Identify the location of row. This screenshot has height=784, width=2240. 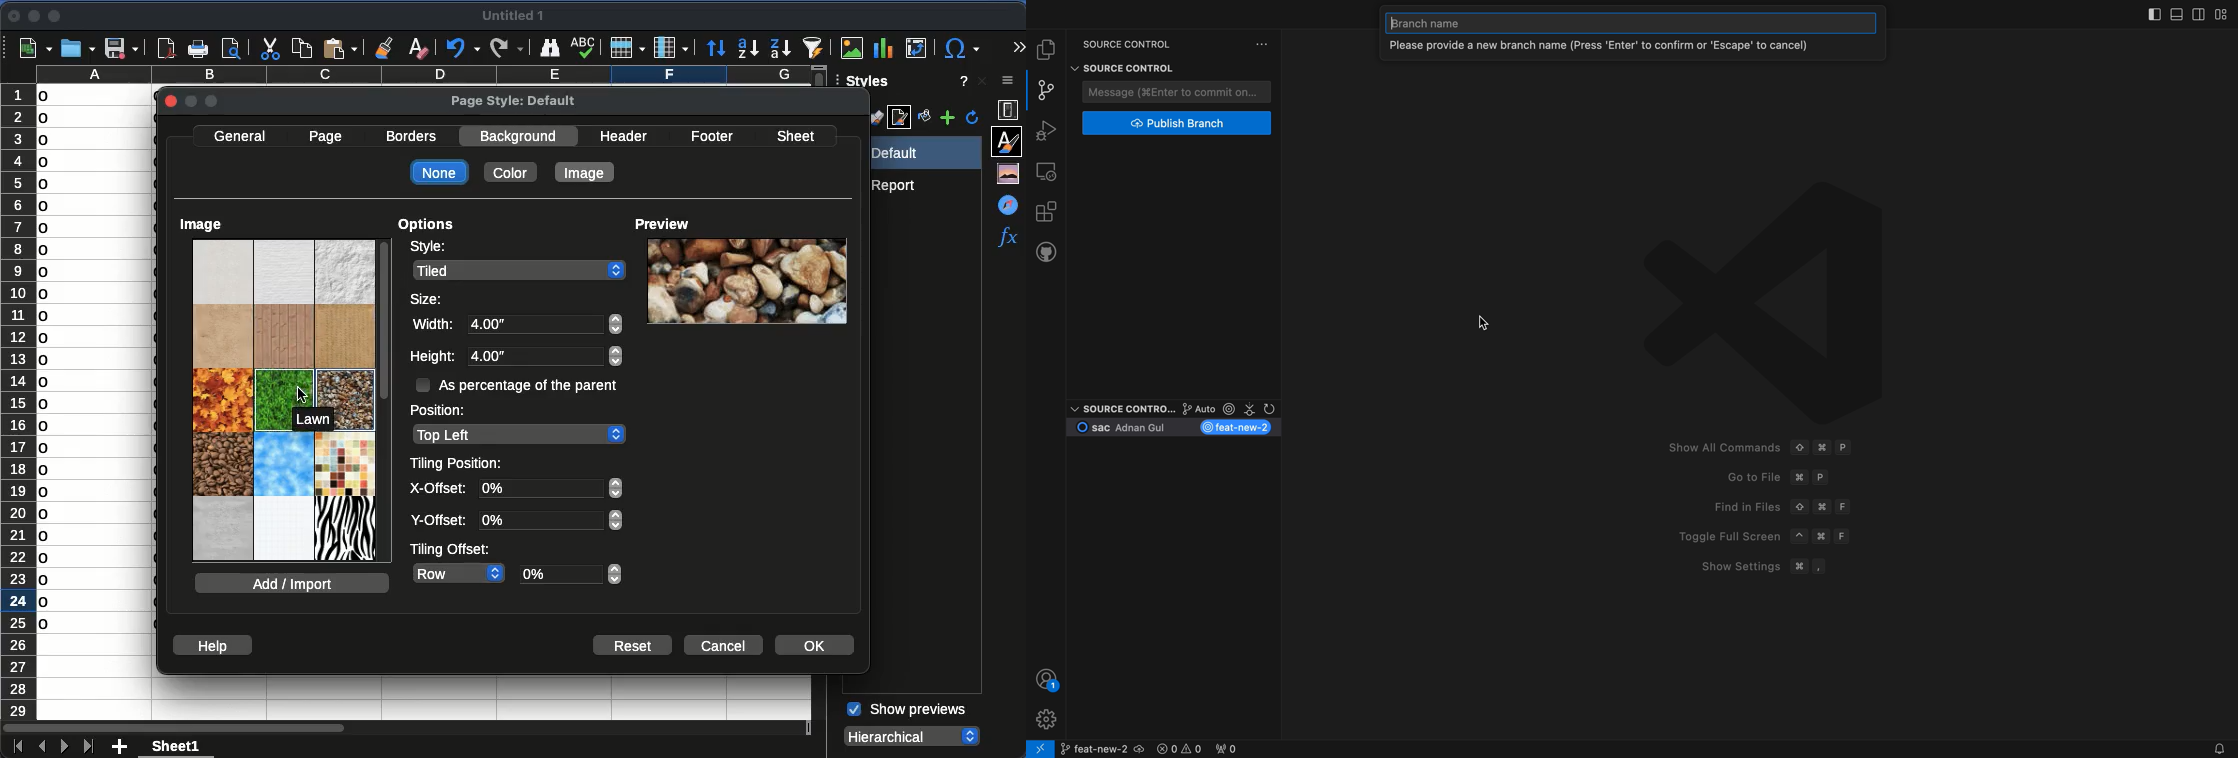
(459, 572).